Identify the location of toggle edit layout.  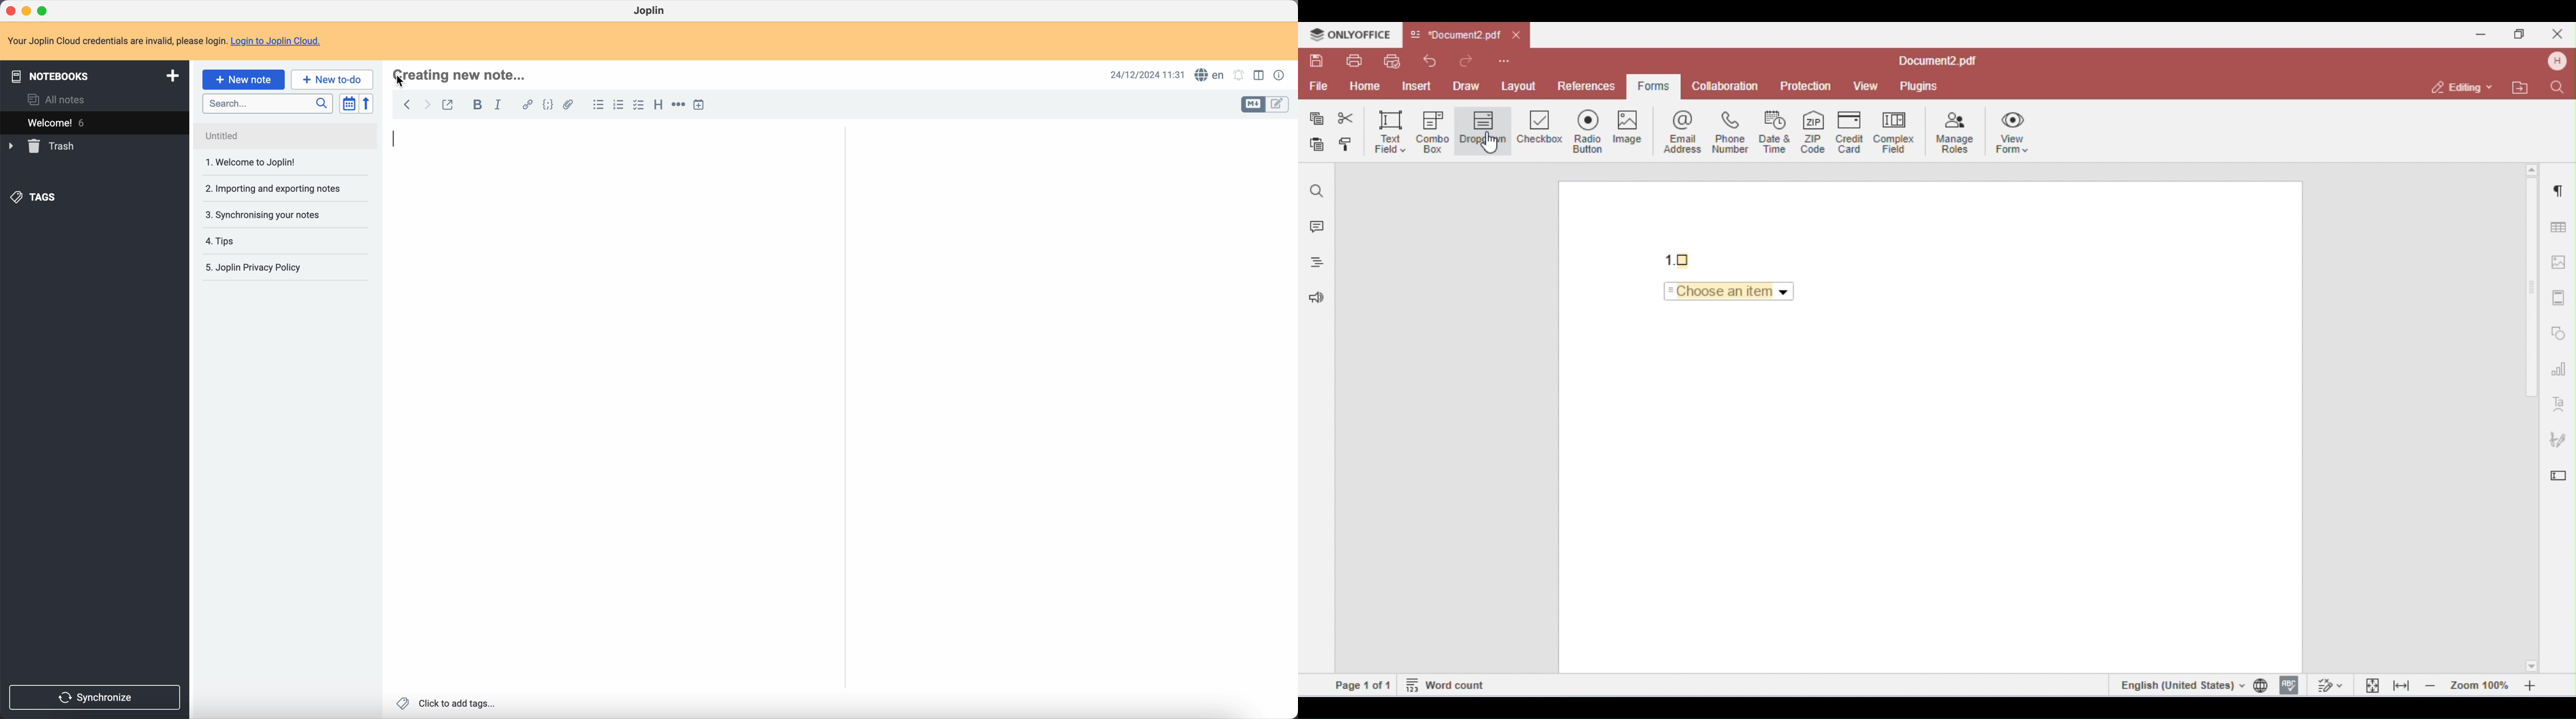
(1279, 105).